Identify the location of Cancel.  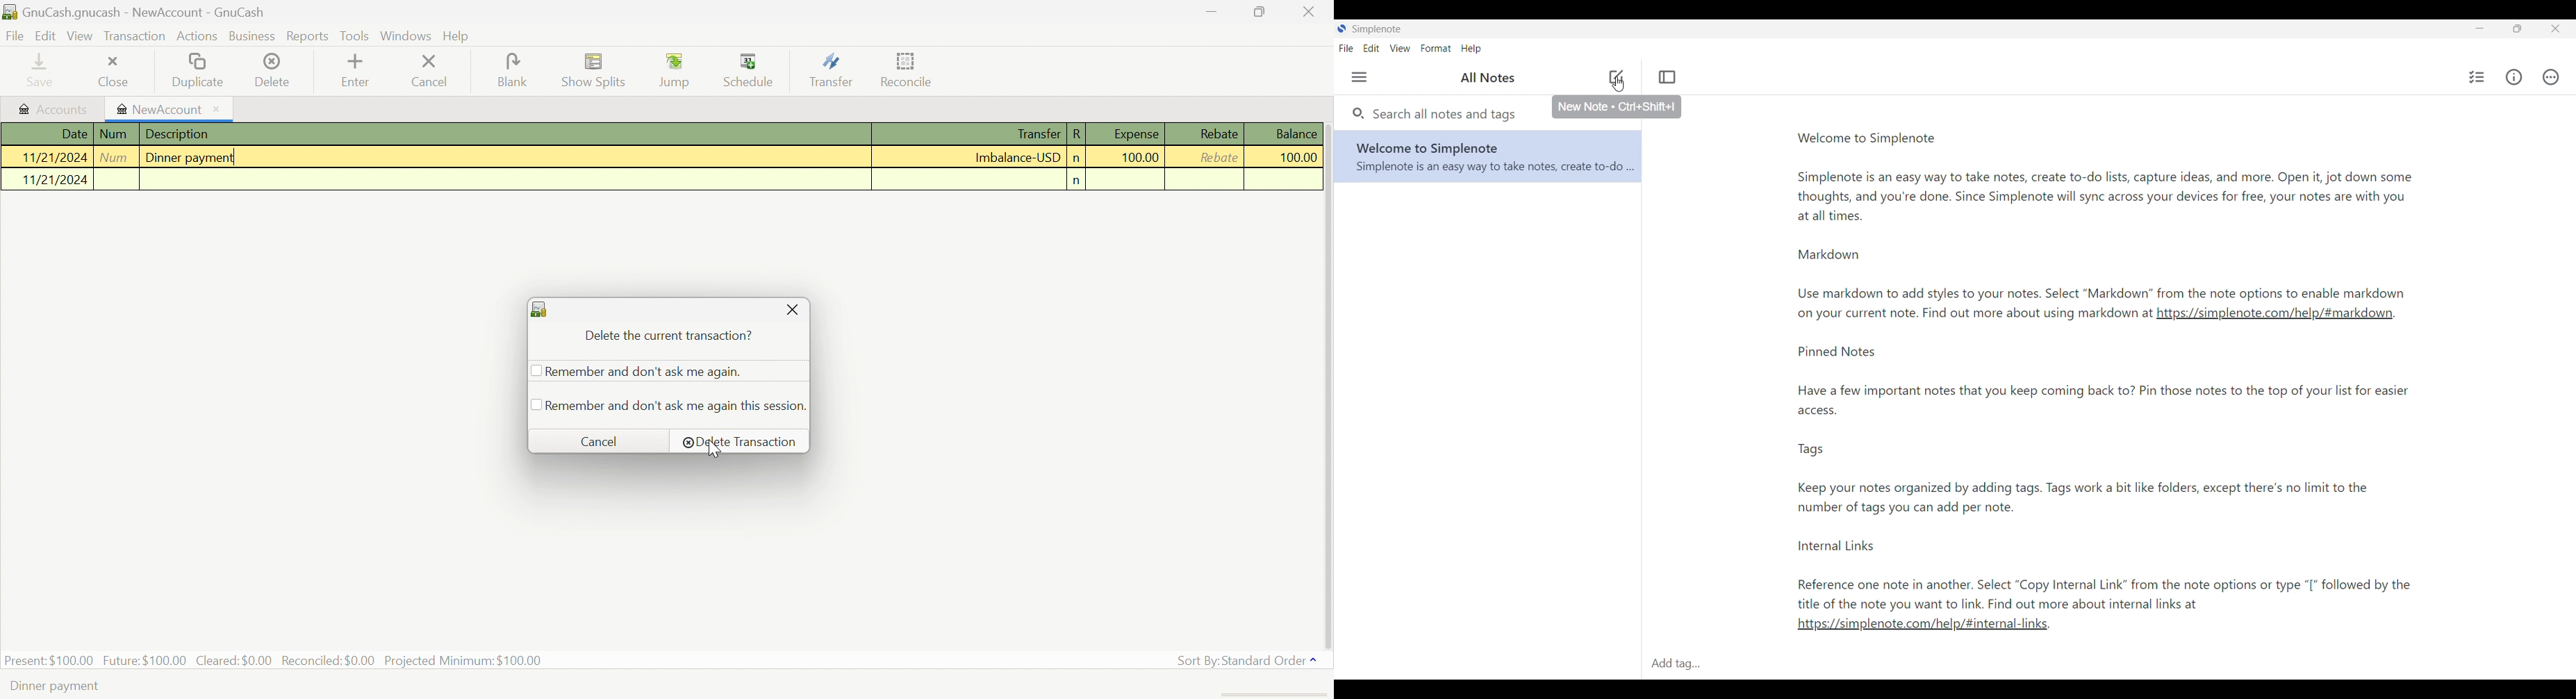
(605, 441).